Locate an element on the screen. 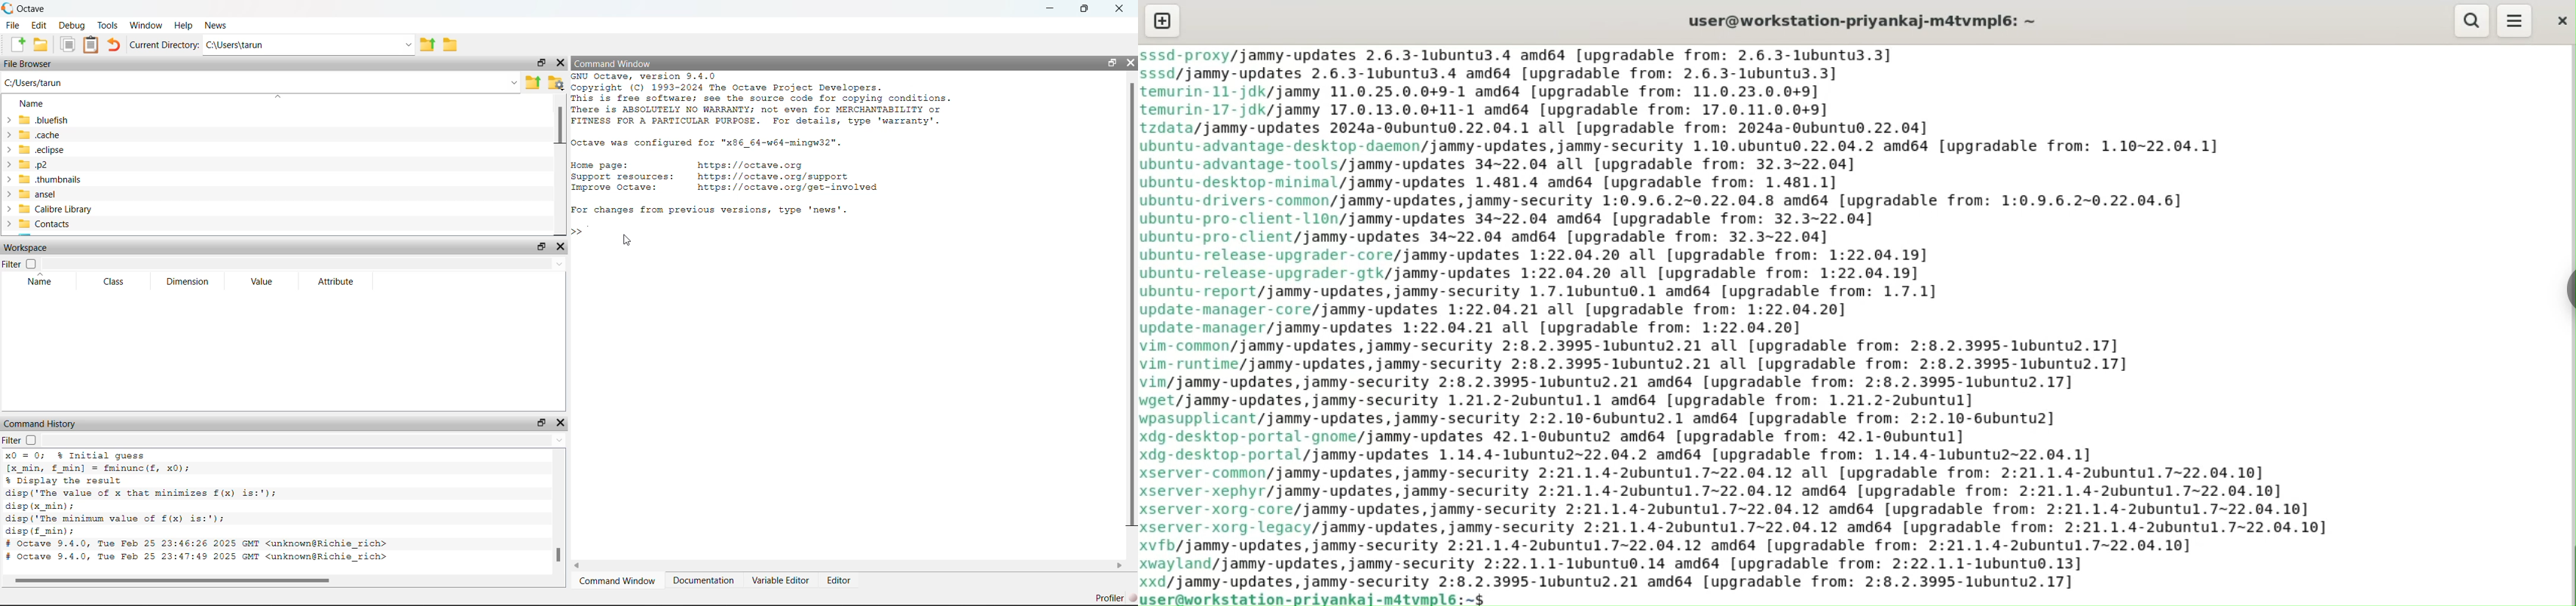 This screenshot has width=2576, height=616. Scrollbar is located at coordinates (181, 579).